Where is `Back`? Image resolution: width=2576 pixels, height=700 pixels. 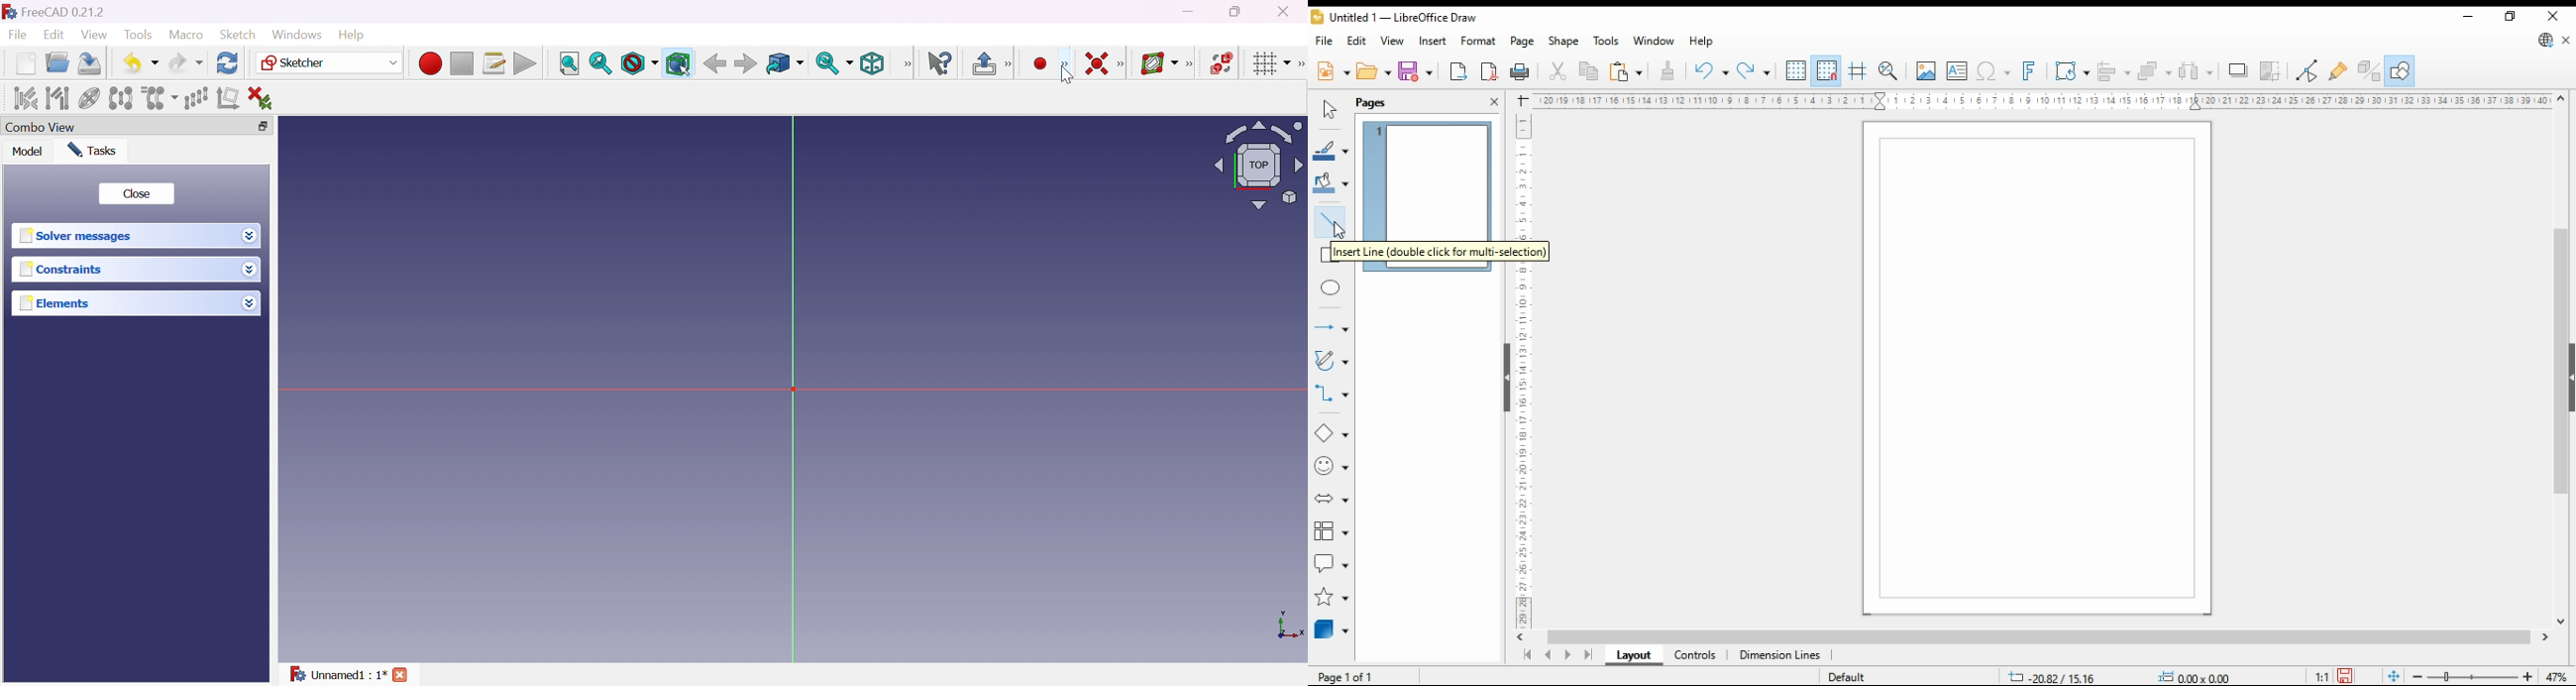
Back is located at coordinates (715, 63).